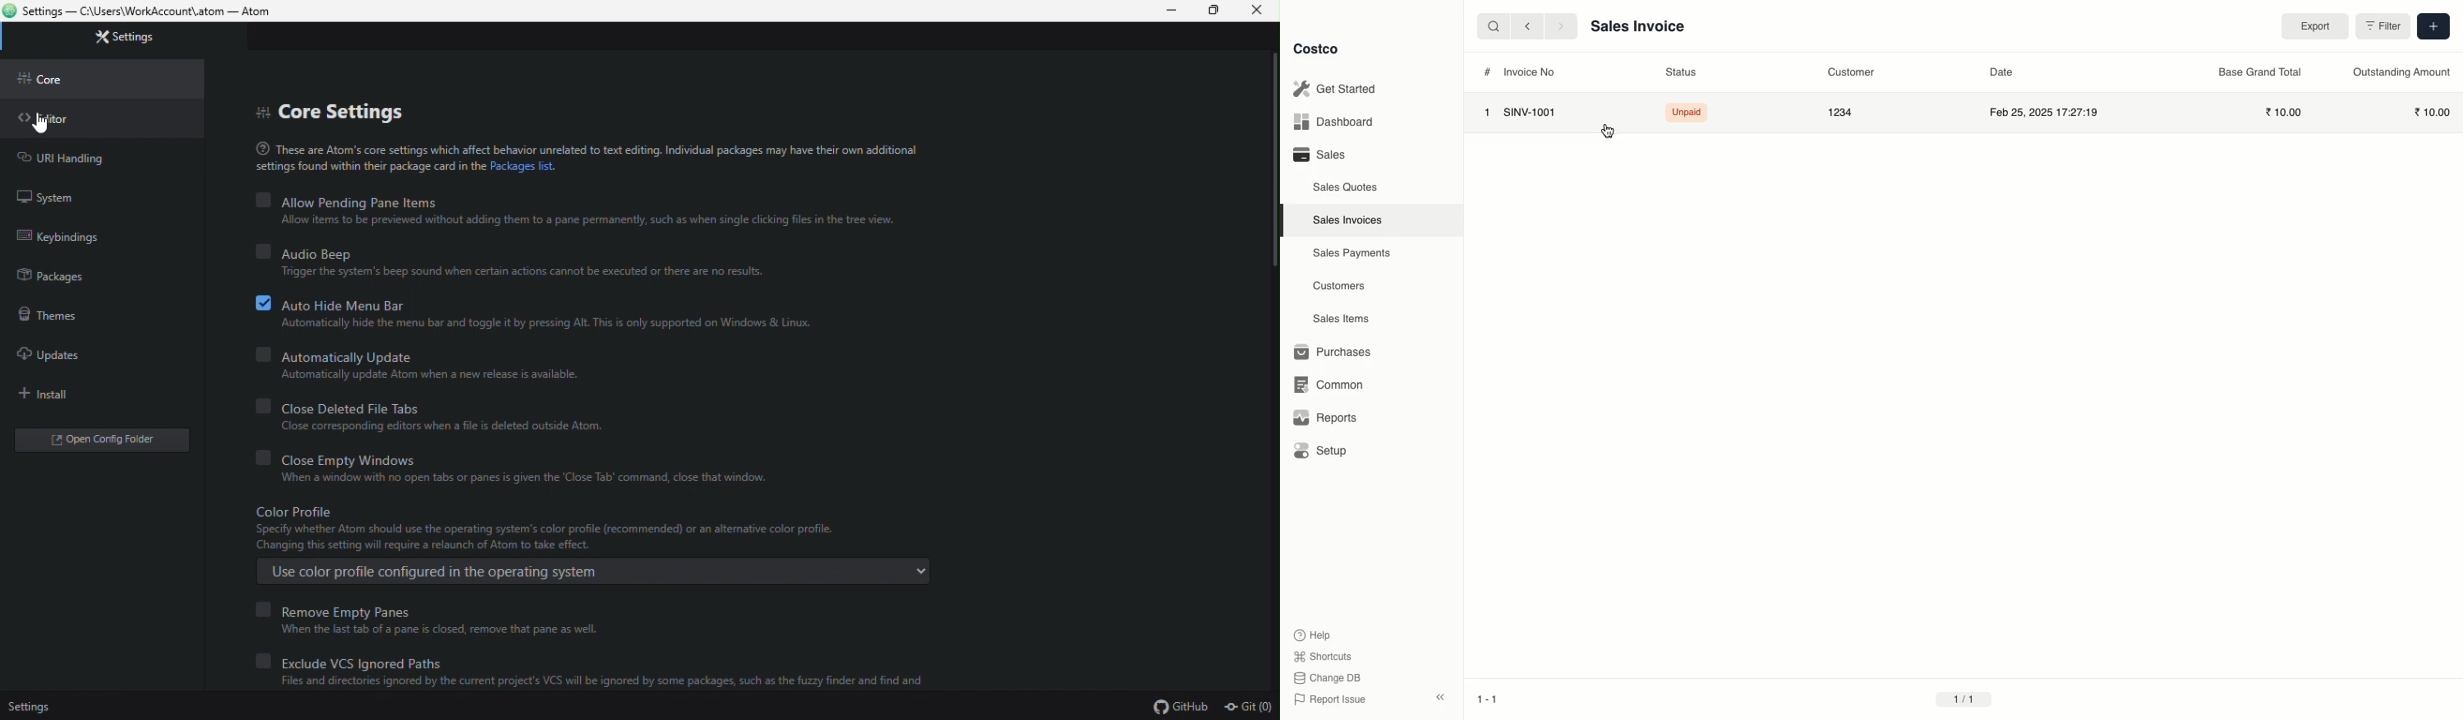 This screenshot has width=2464, height=728. What do you see at coordinates (584, 157) in the screenshot?
I see `® These are Atom’ core settings which affect behavior unrelated to text editing. Individual packages may have their own addtionalsettings found within their package card in the Packages list.` at bounding box center [584, 157].